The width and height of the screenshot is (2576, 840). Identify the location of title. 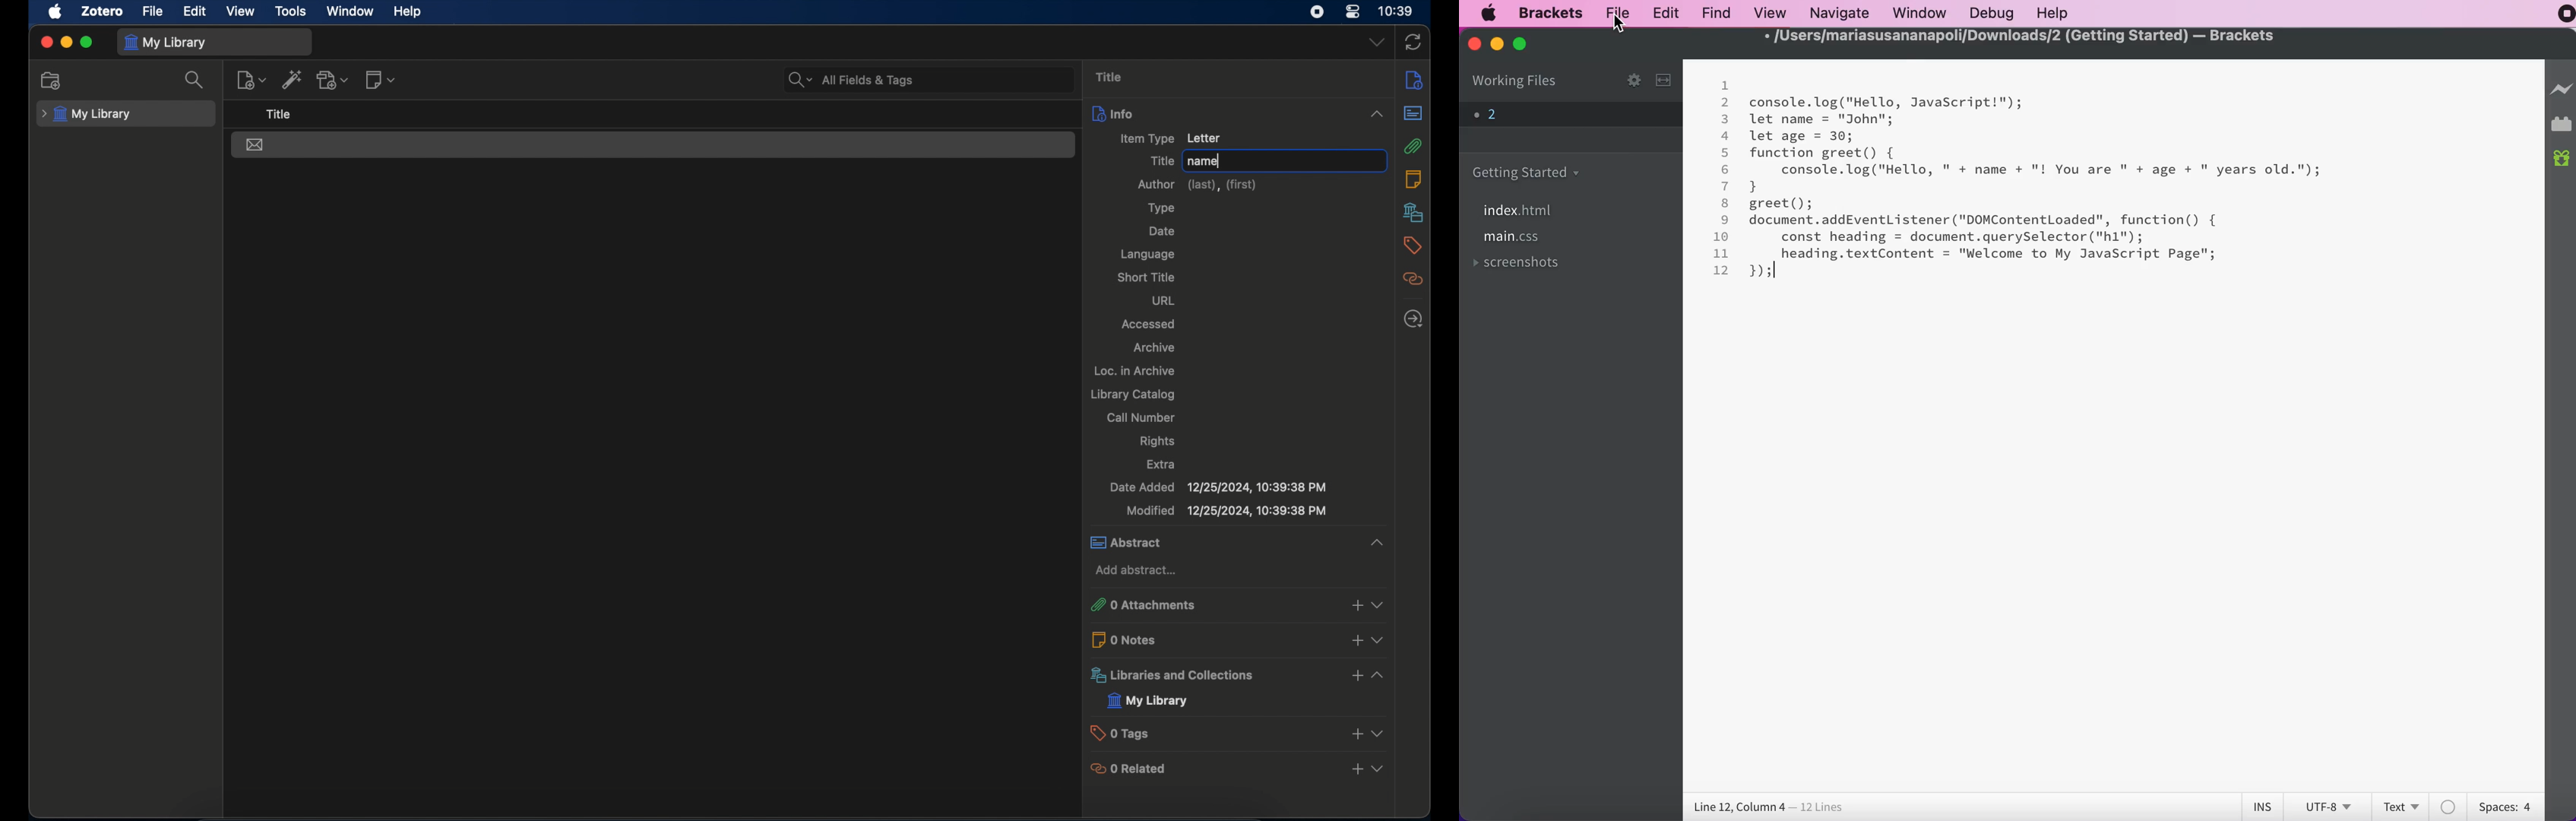
(279, 115).